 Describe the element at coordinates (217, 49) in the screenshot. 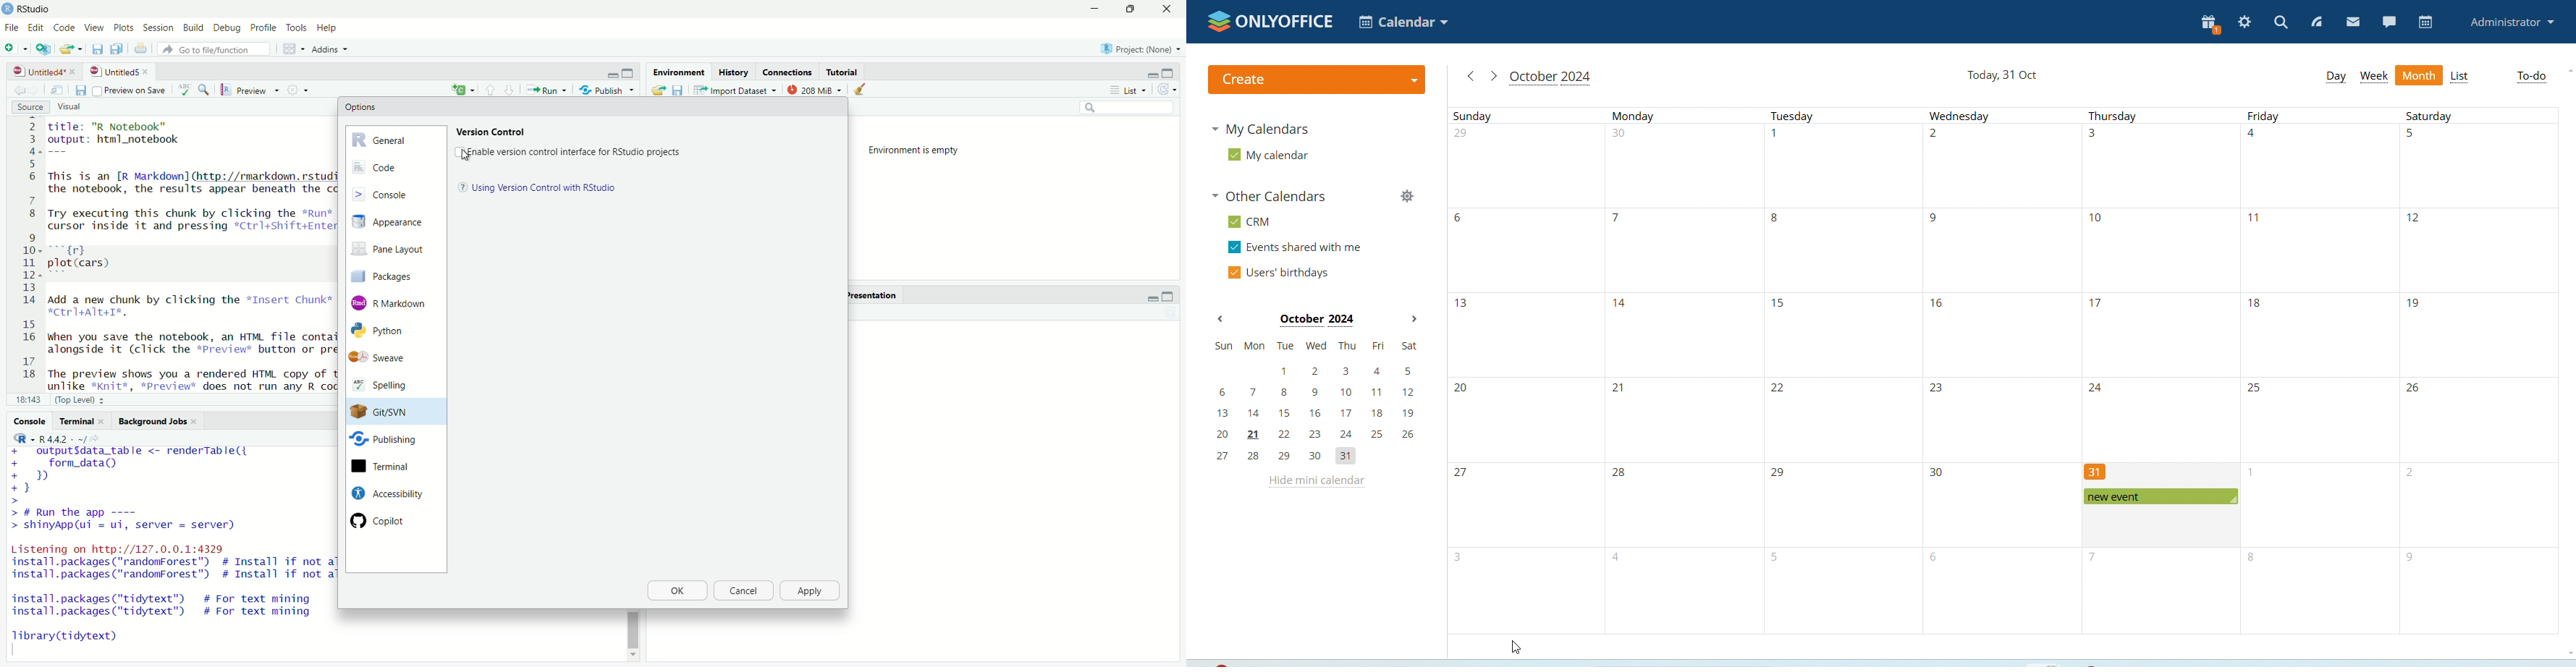

I see `Go to file/function` at that location.